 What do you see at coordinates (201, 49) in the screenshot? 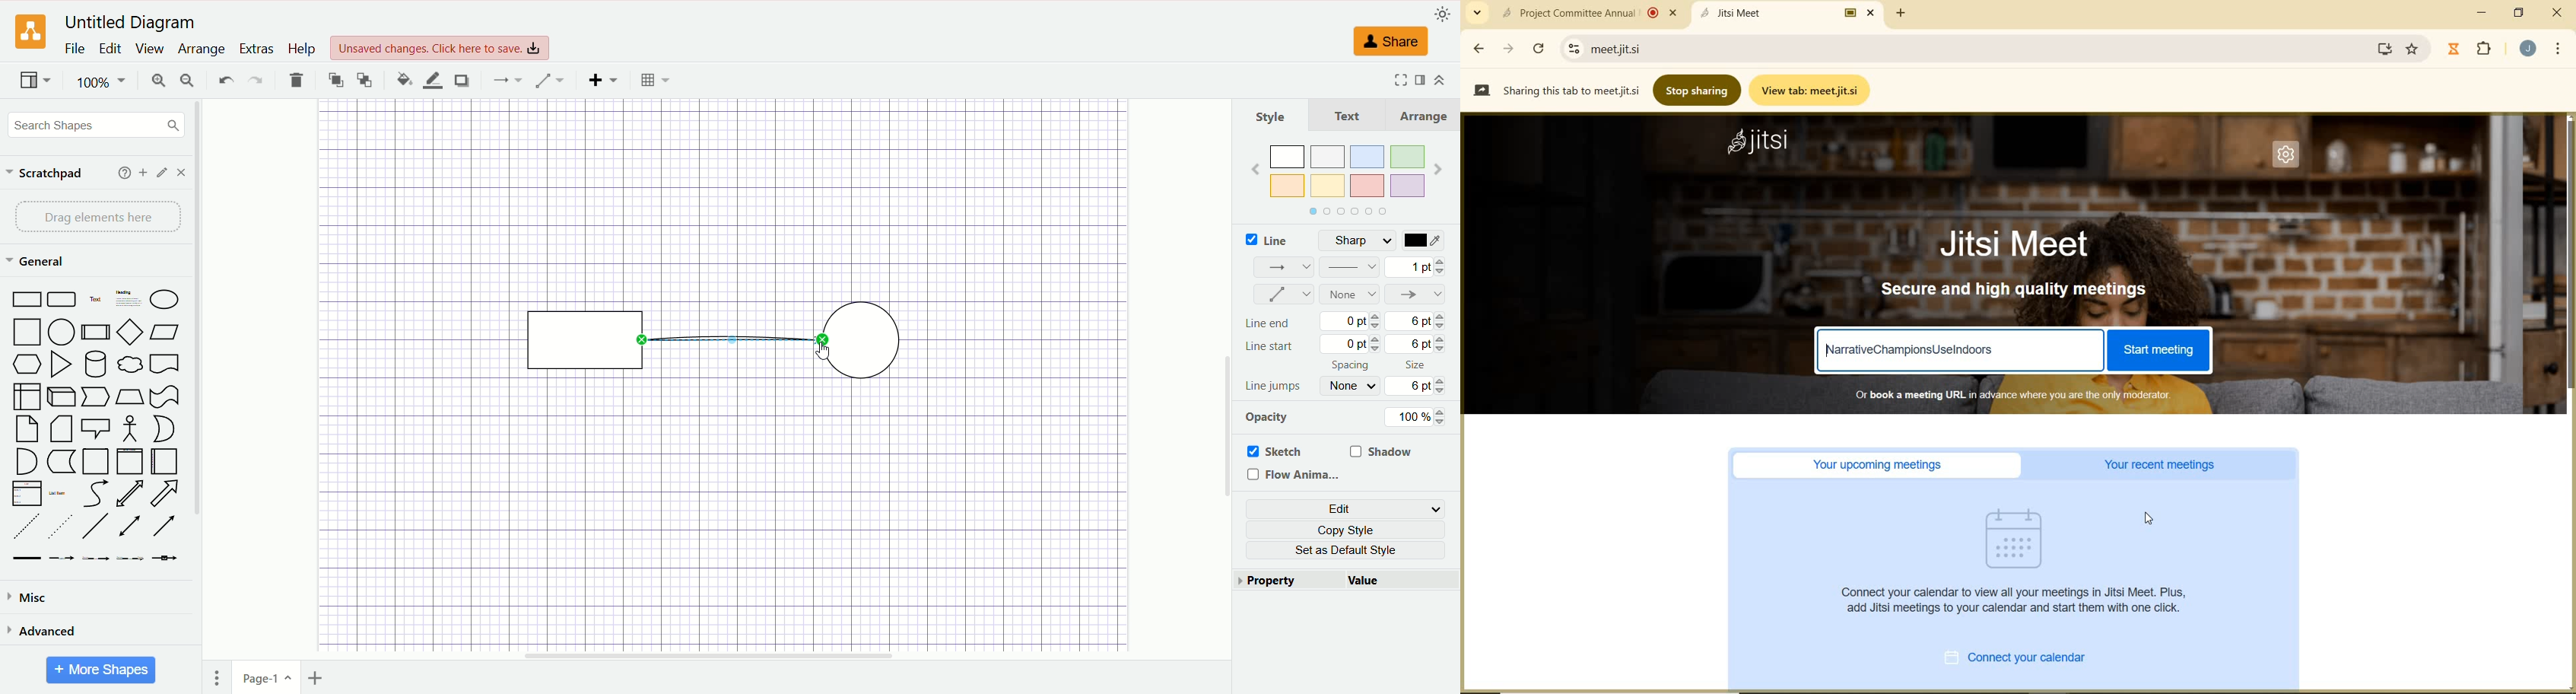
I see `arrange` at bounding box center [201, 49].